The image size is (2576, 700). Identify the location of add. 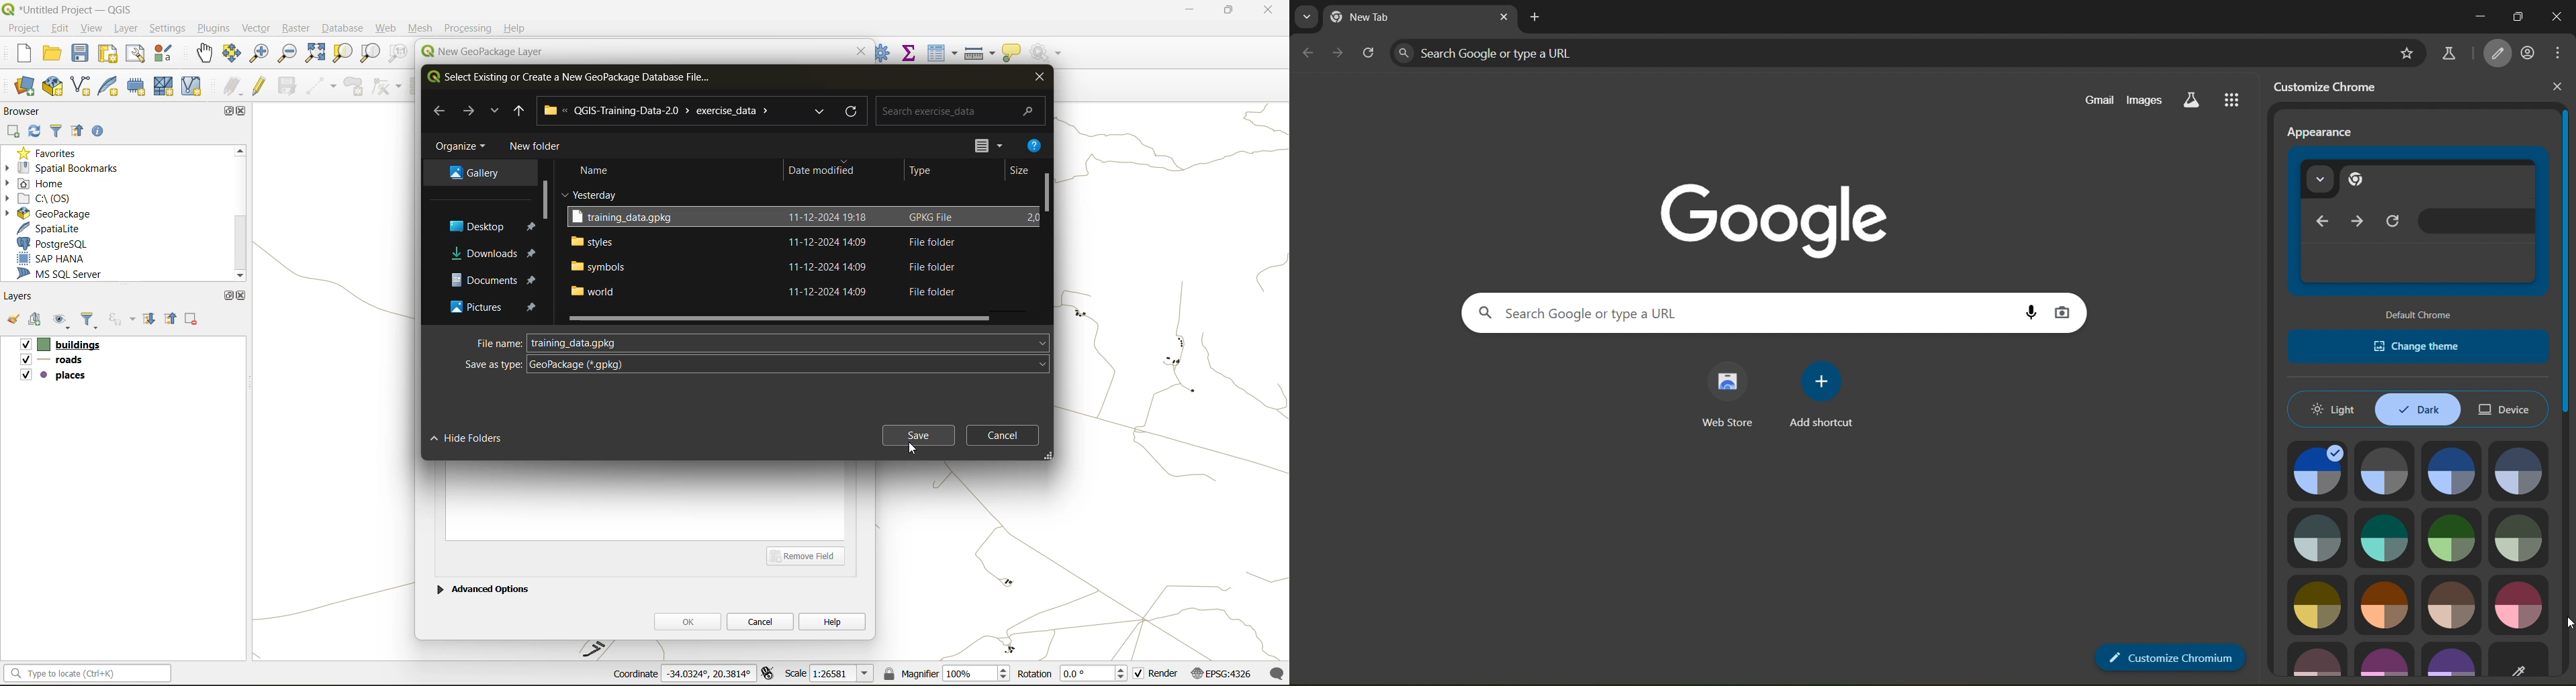
(14, 131).